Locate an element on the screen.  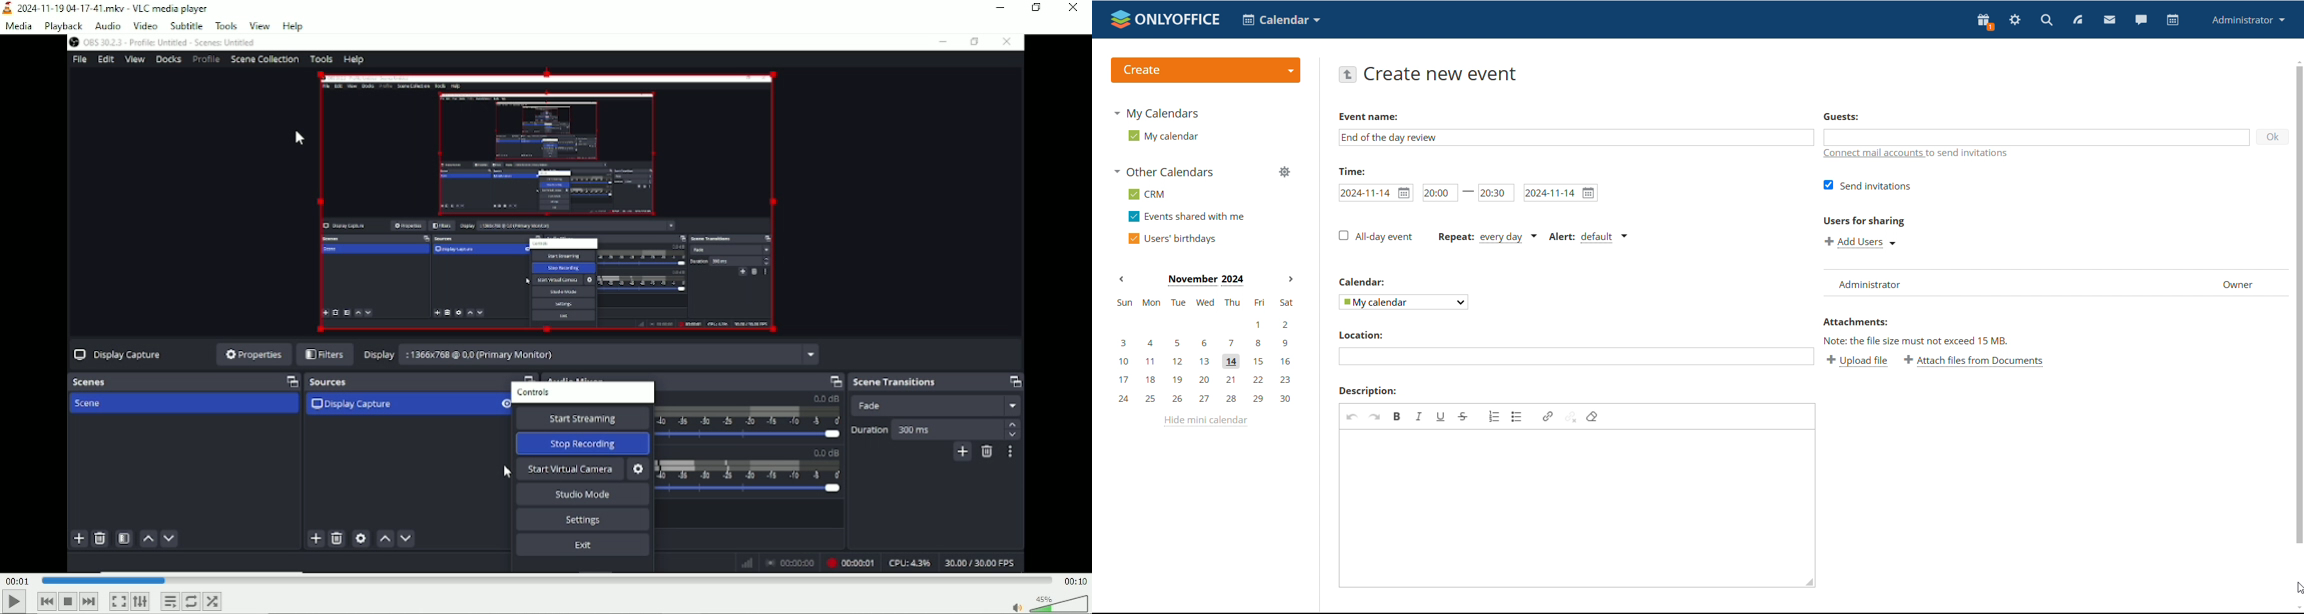
sun, mon, tue, wed, thu, fri, sat is located at coordinates (1204, 303).